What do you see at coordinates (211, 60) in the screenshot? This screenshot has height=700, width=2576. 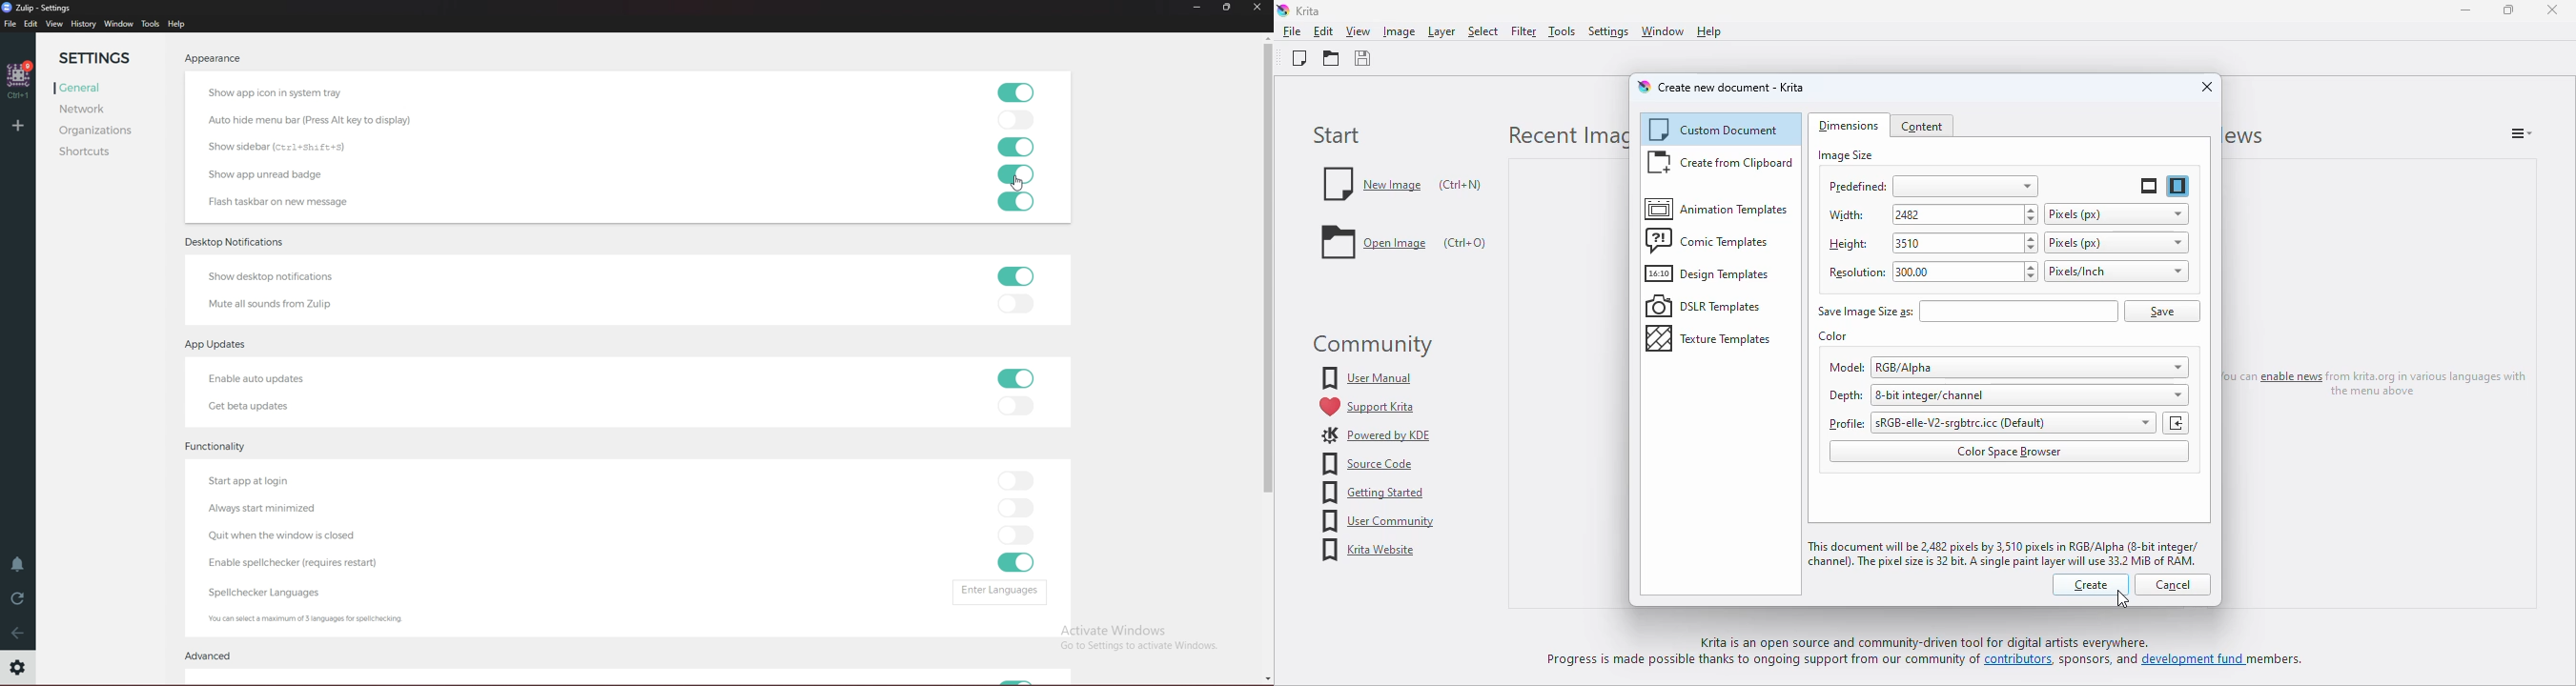 I see `Appearance` at bounding box center [211, 60].